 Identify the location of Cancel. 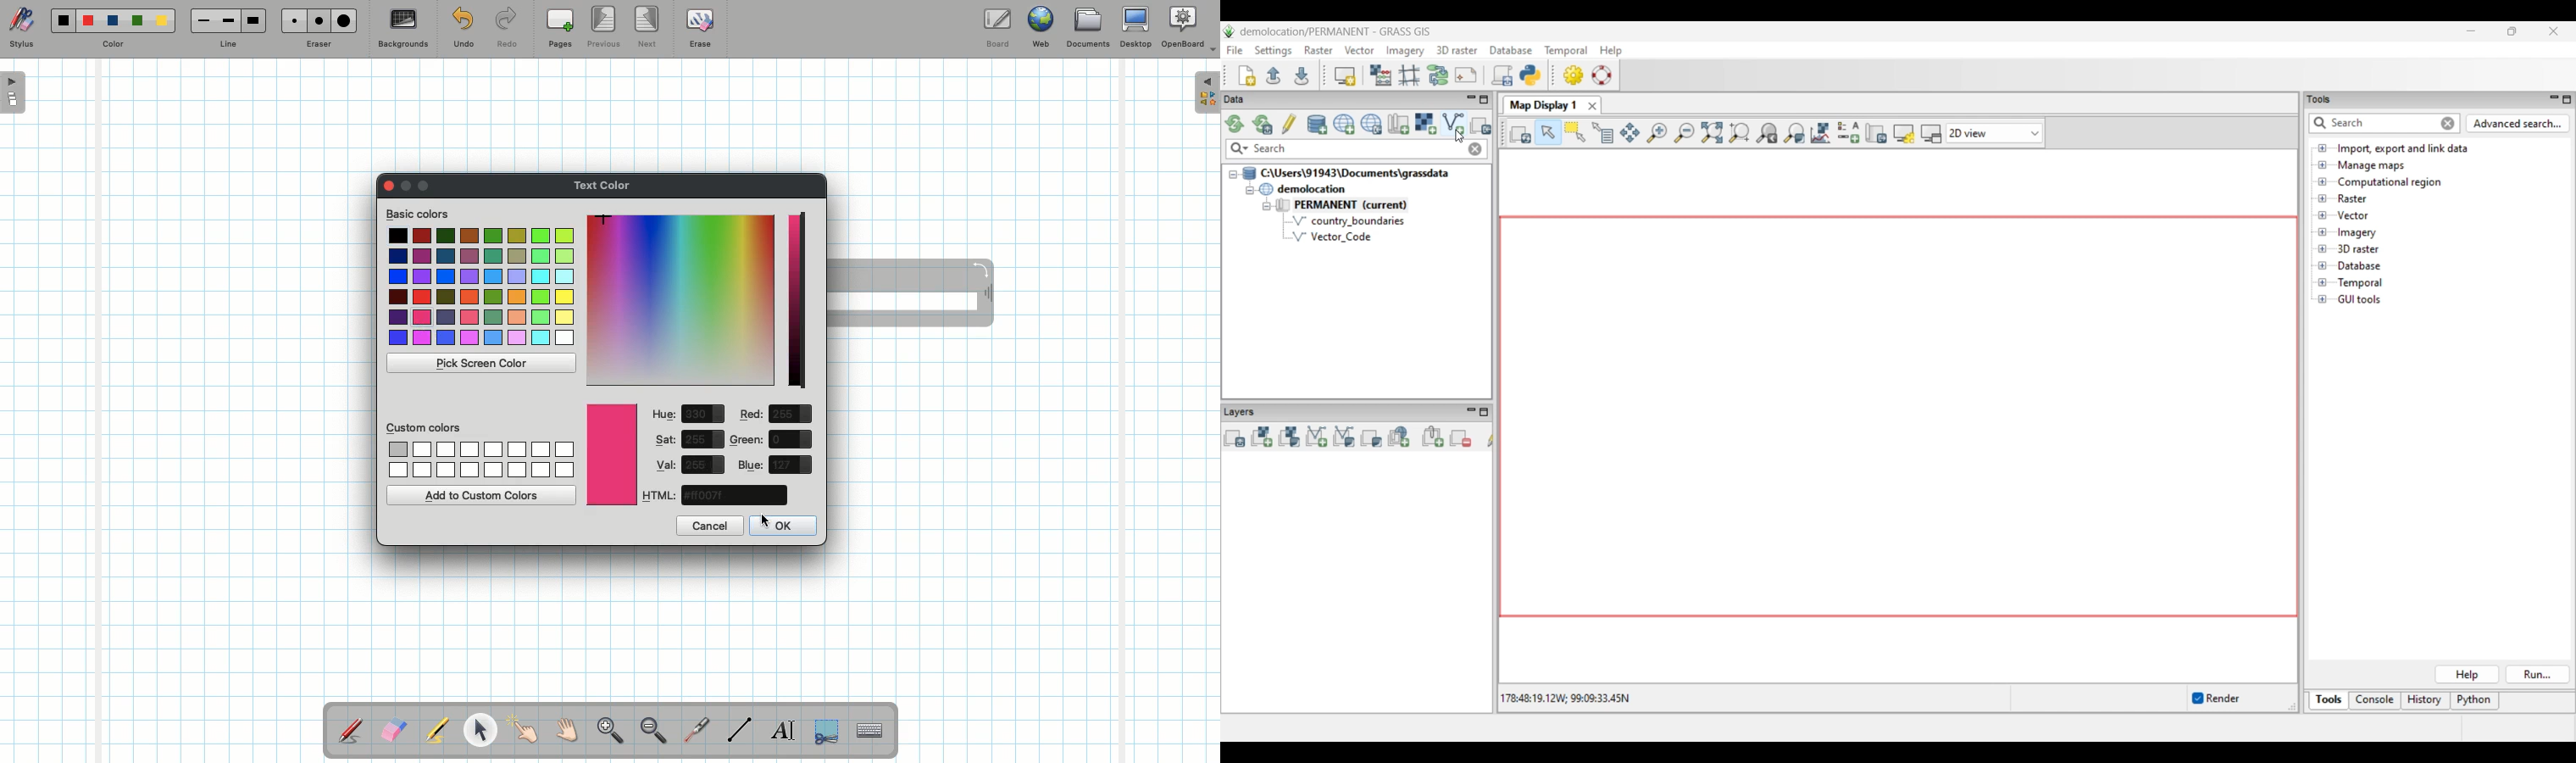
(709, 526).